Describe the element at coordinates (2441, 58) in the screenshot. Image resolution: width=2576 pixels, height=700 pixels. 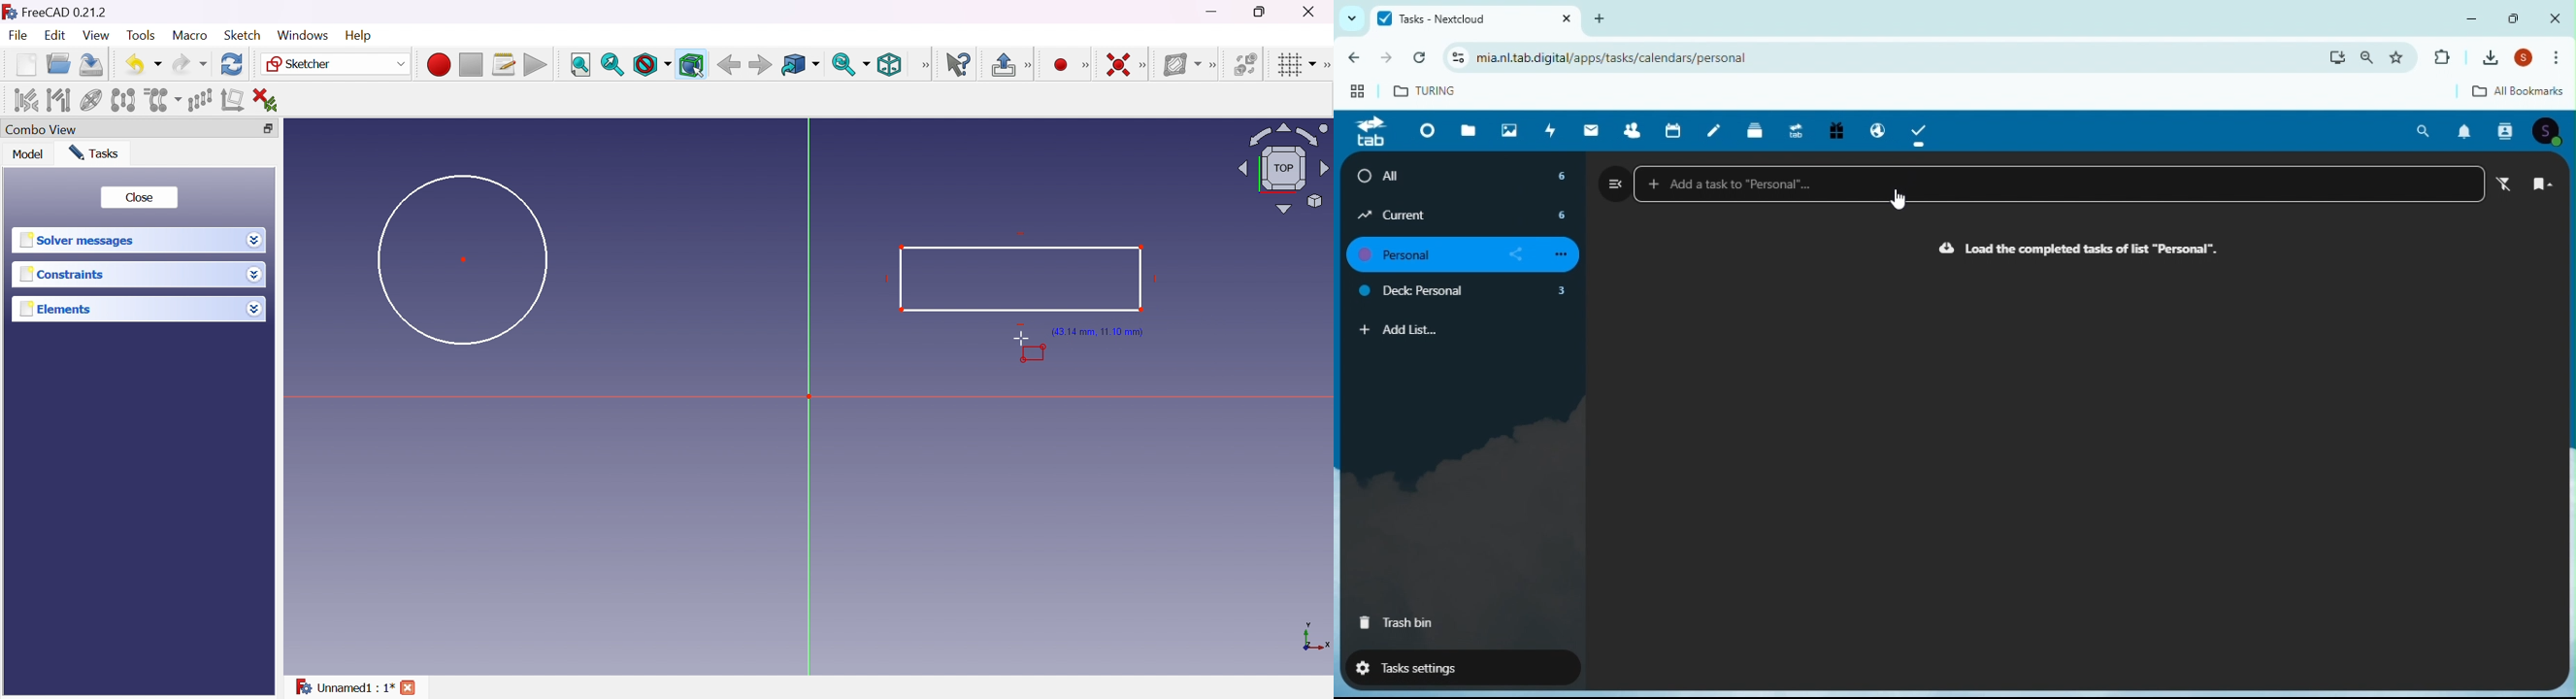
I see `Extensions` at that location.